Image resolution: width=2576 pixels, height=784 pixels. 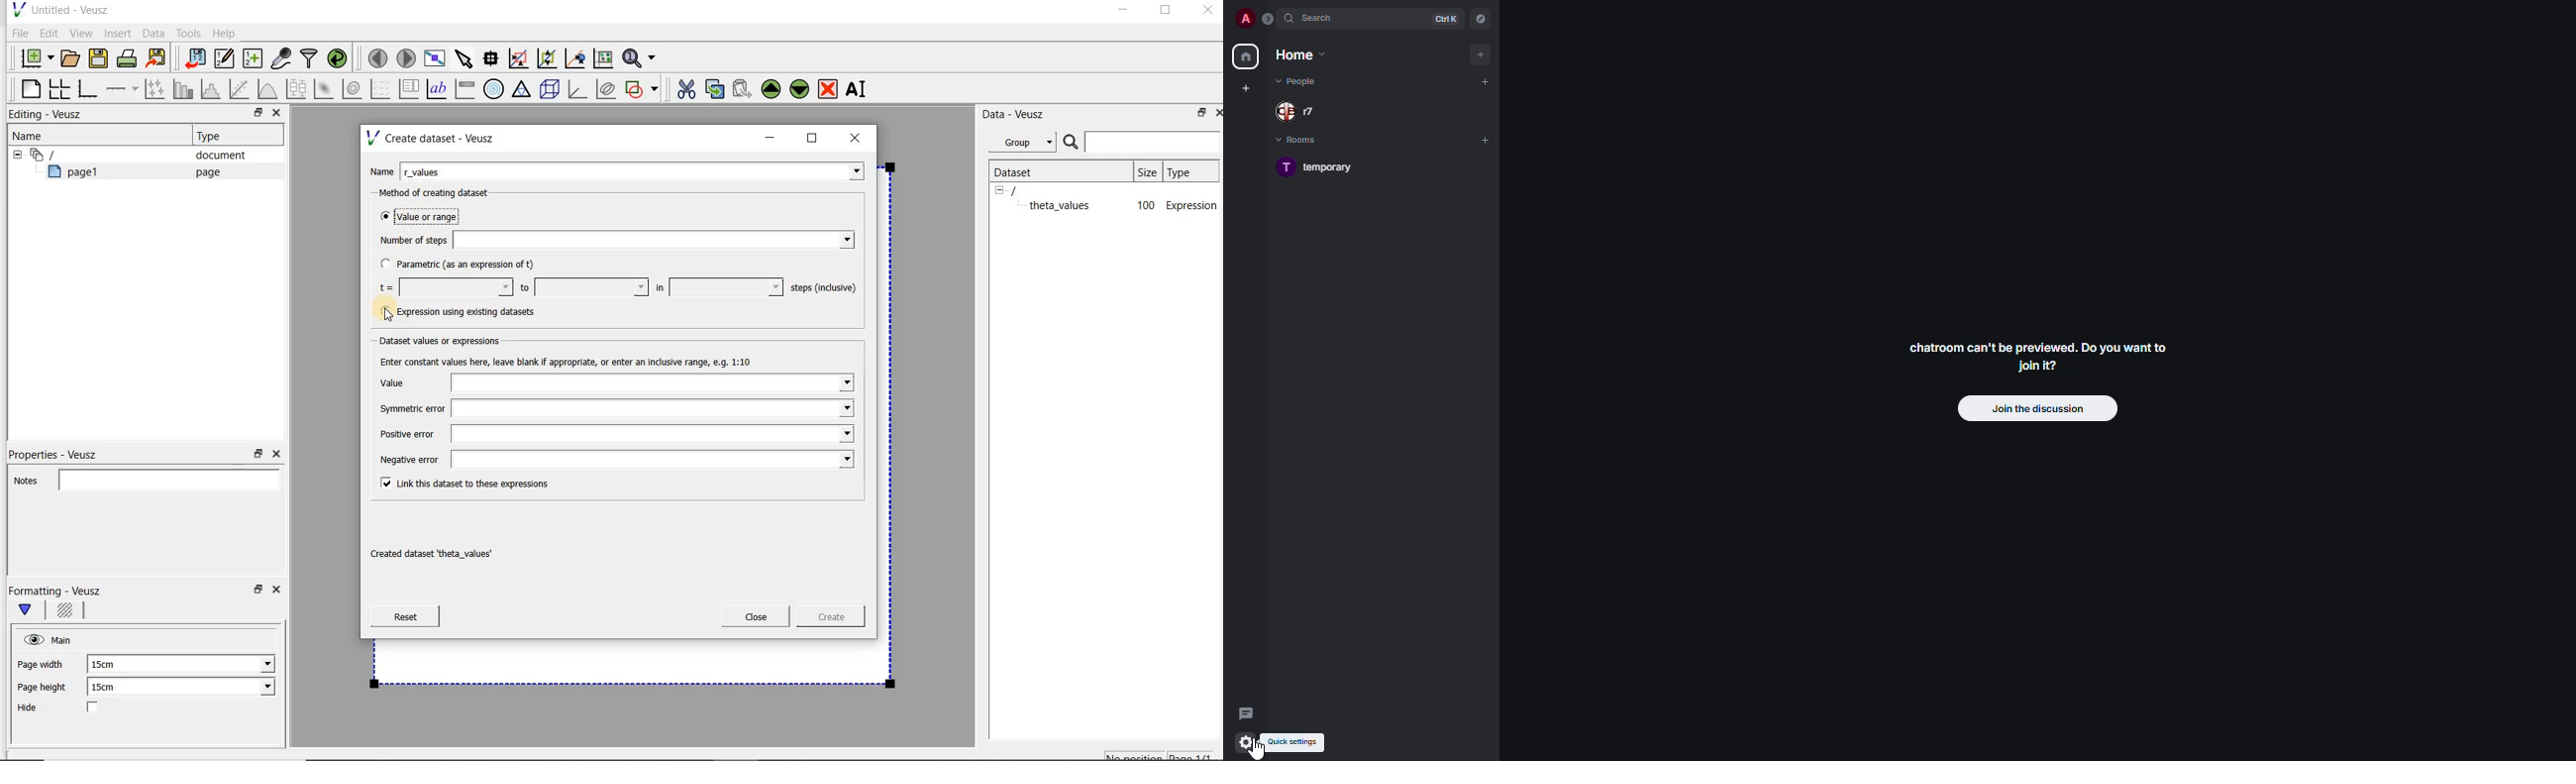 What do you see at coordinates (684, 87) in the screenshot?
I see `cut the selected widget` at bounding box center [684, 87].